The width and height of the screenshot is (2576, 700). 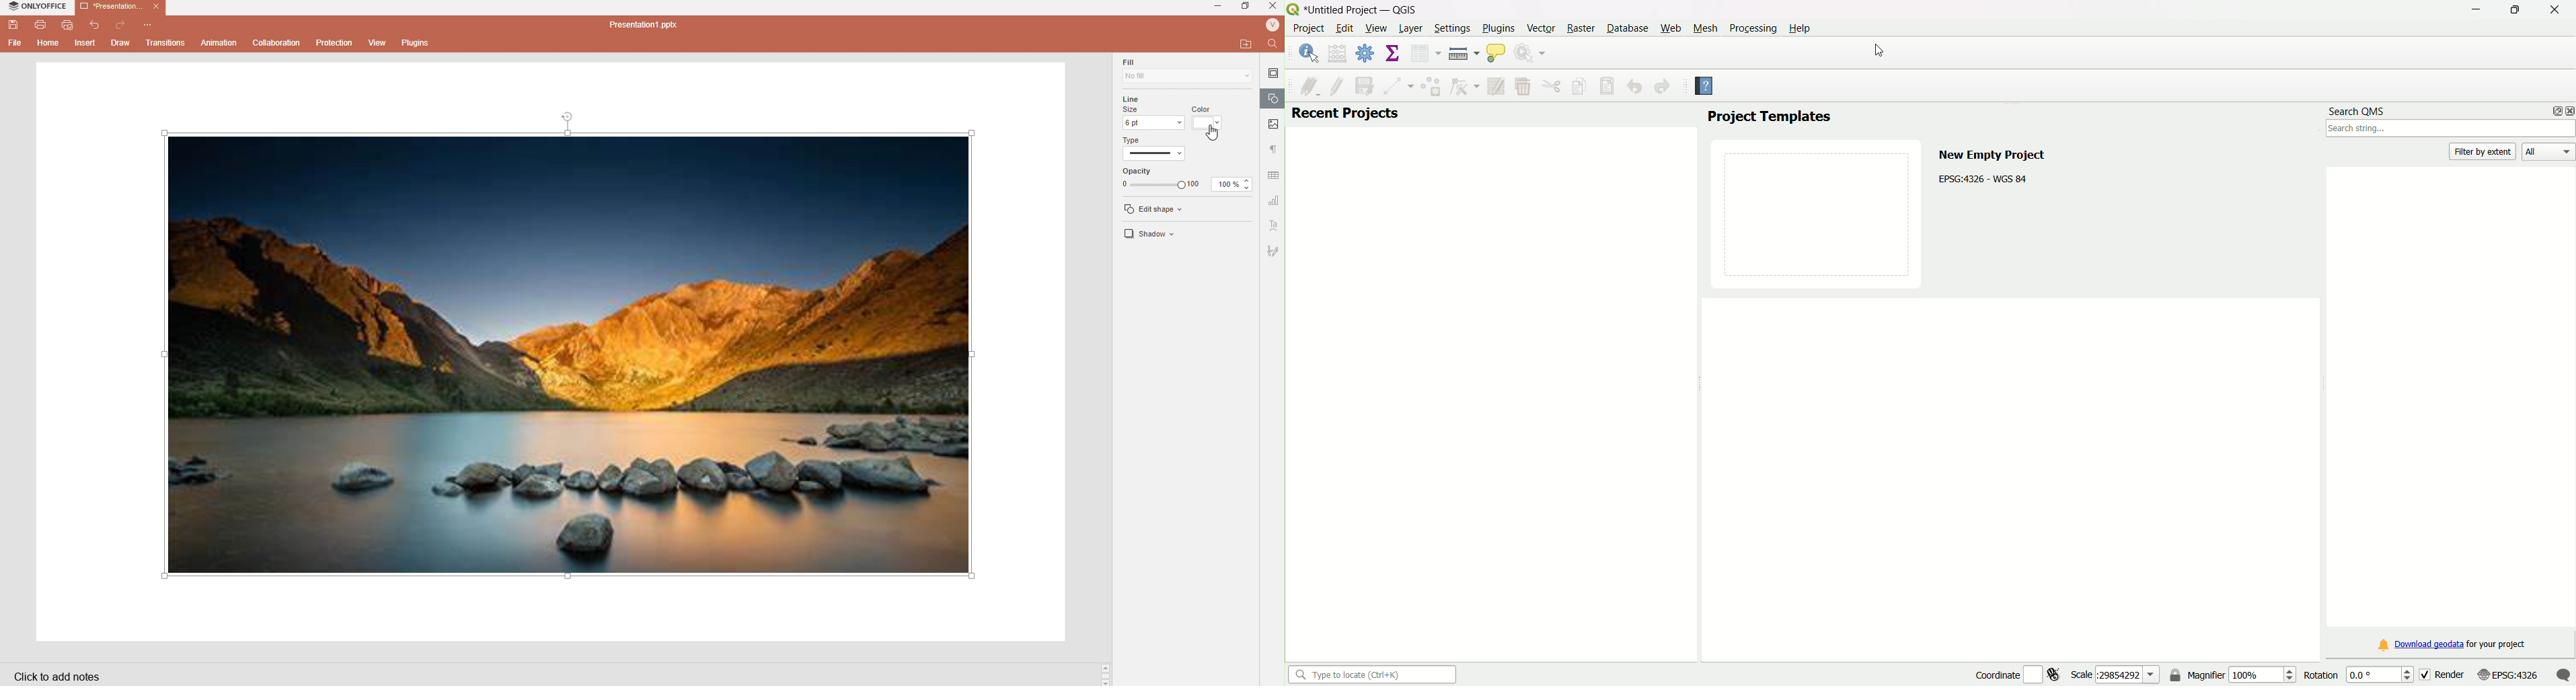 I want to click on coordinate, so click(x=1995, y=673).